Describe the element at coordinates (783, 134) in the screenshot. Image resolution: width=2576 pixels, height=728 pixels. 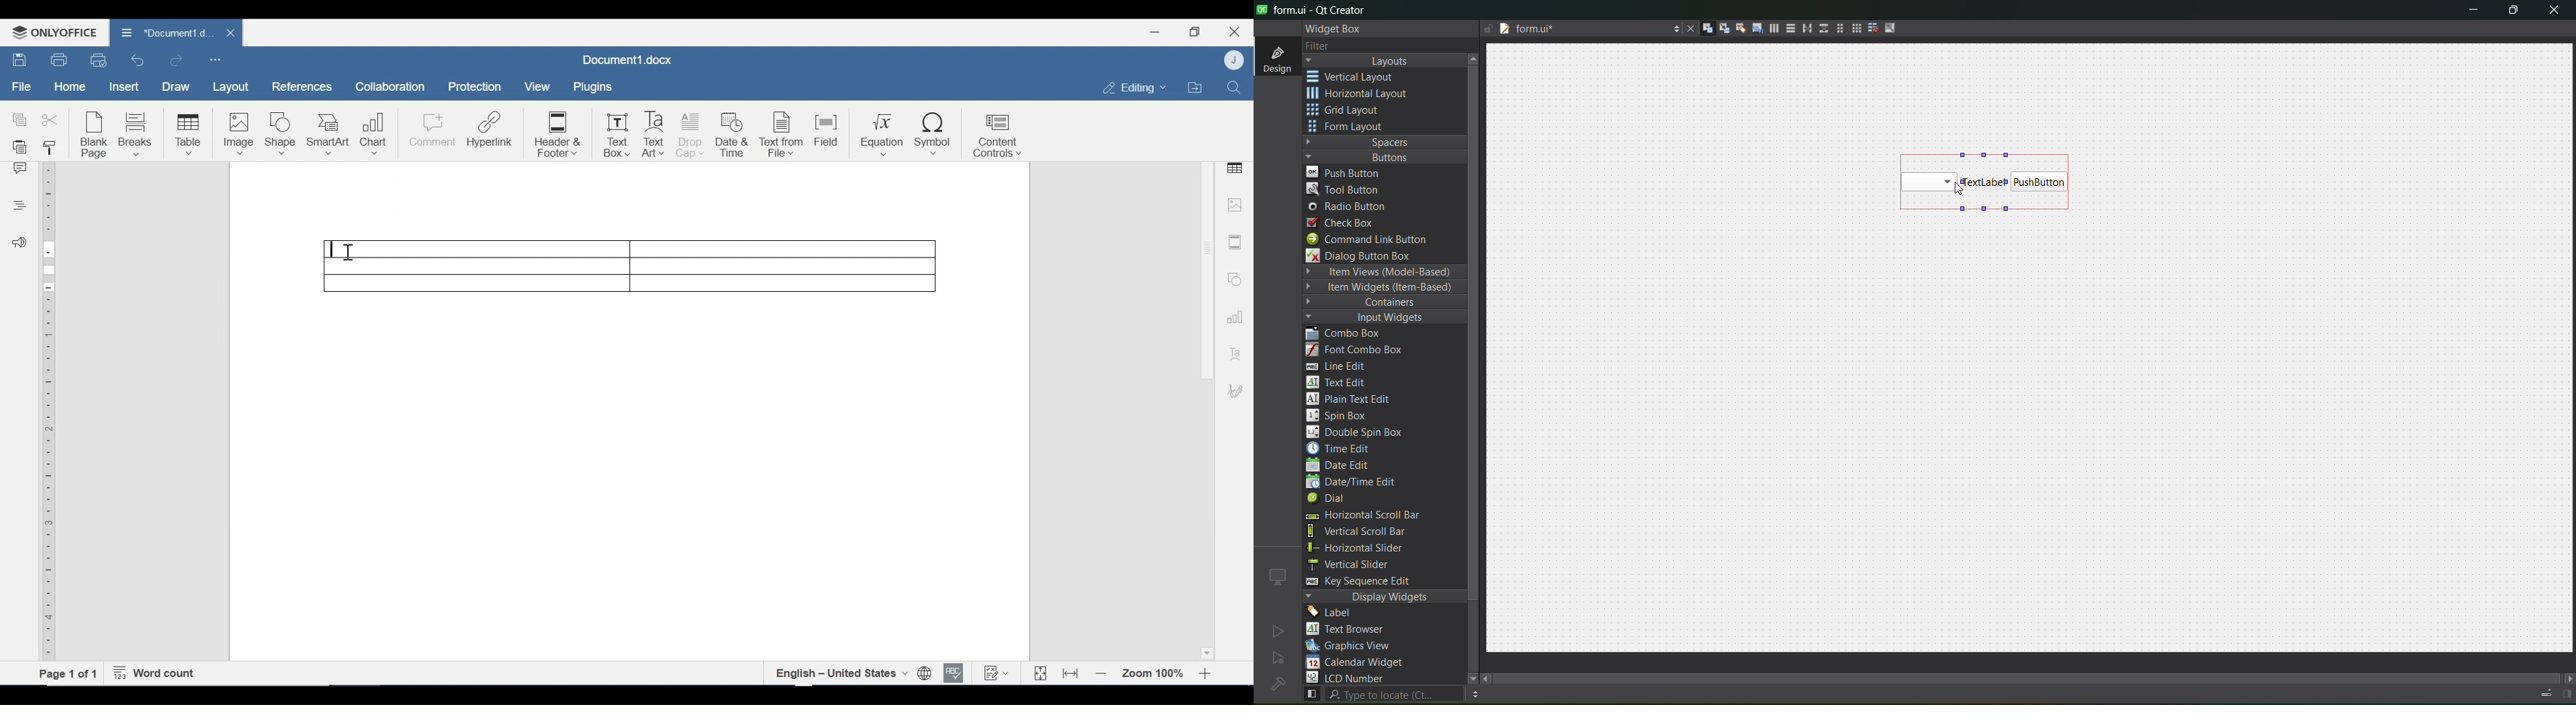
I see `Text from File` at that location.